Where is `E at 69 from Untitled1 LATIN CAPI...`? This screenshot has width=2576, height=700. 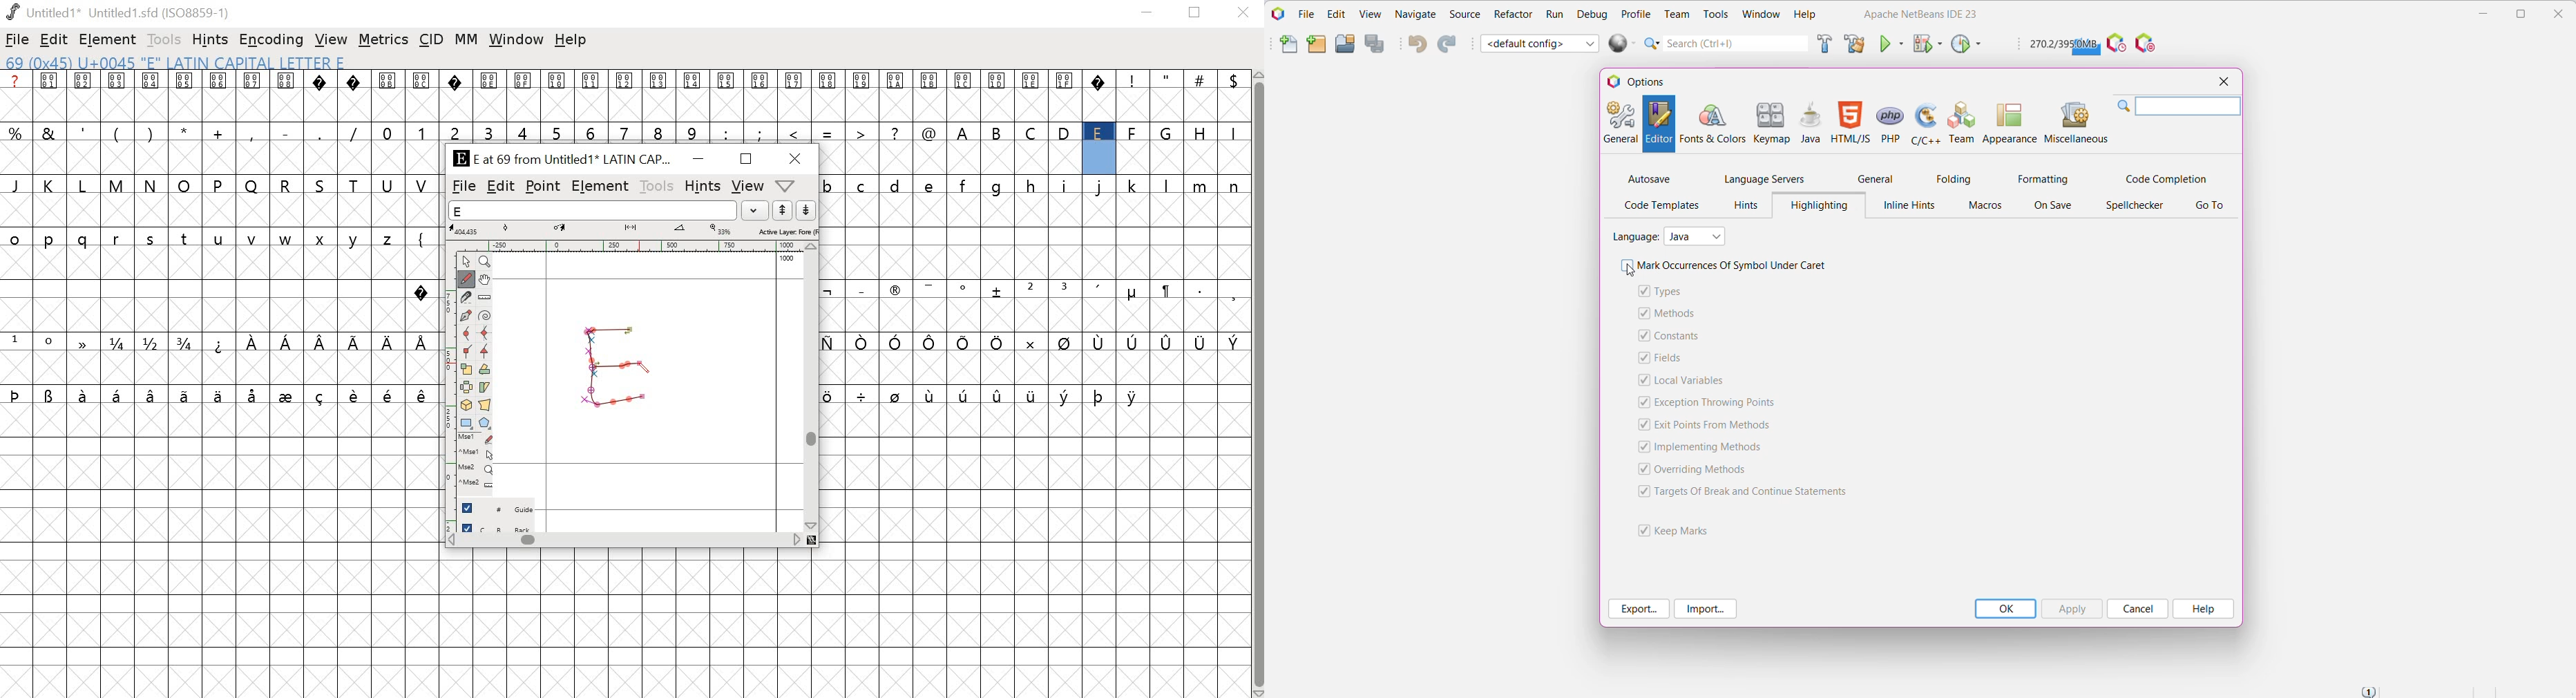
E at 69 from Untitled1 LATIN CAPI... is located at coordinates (559, 160).